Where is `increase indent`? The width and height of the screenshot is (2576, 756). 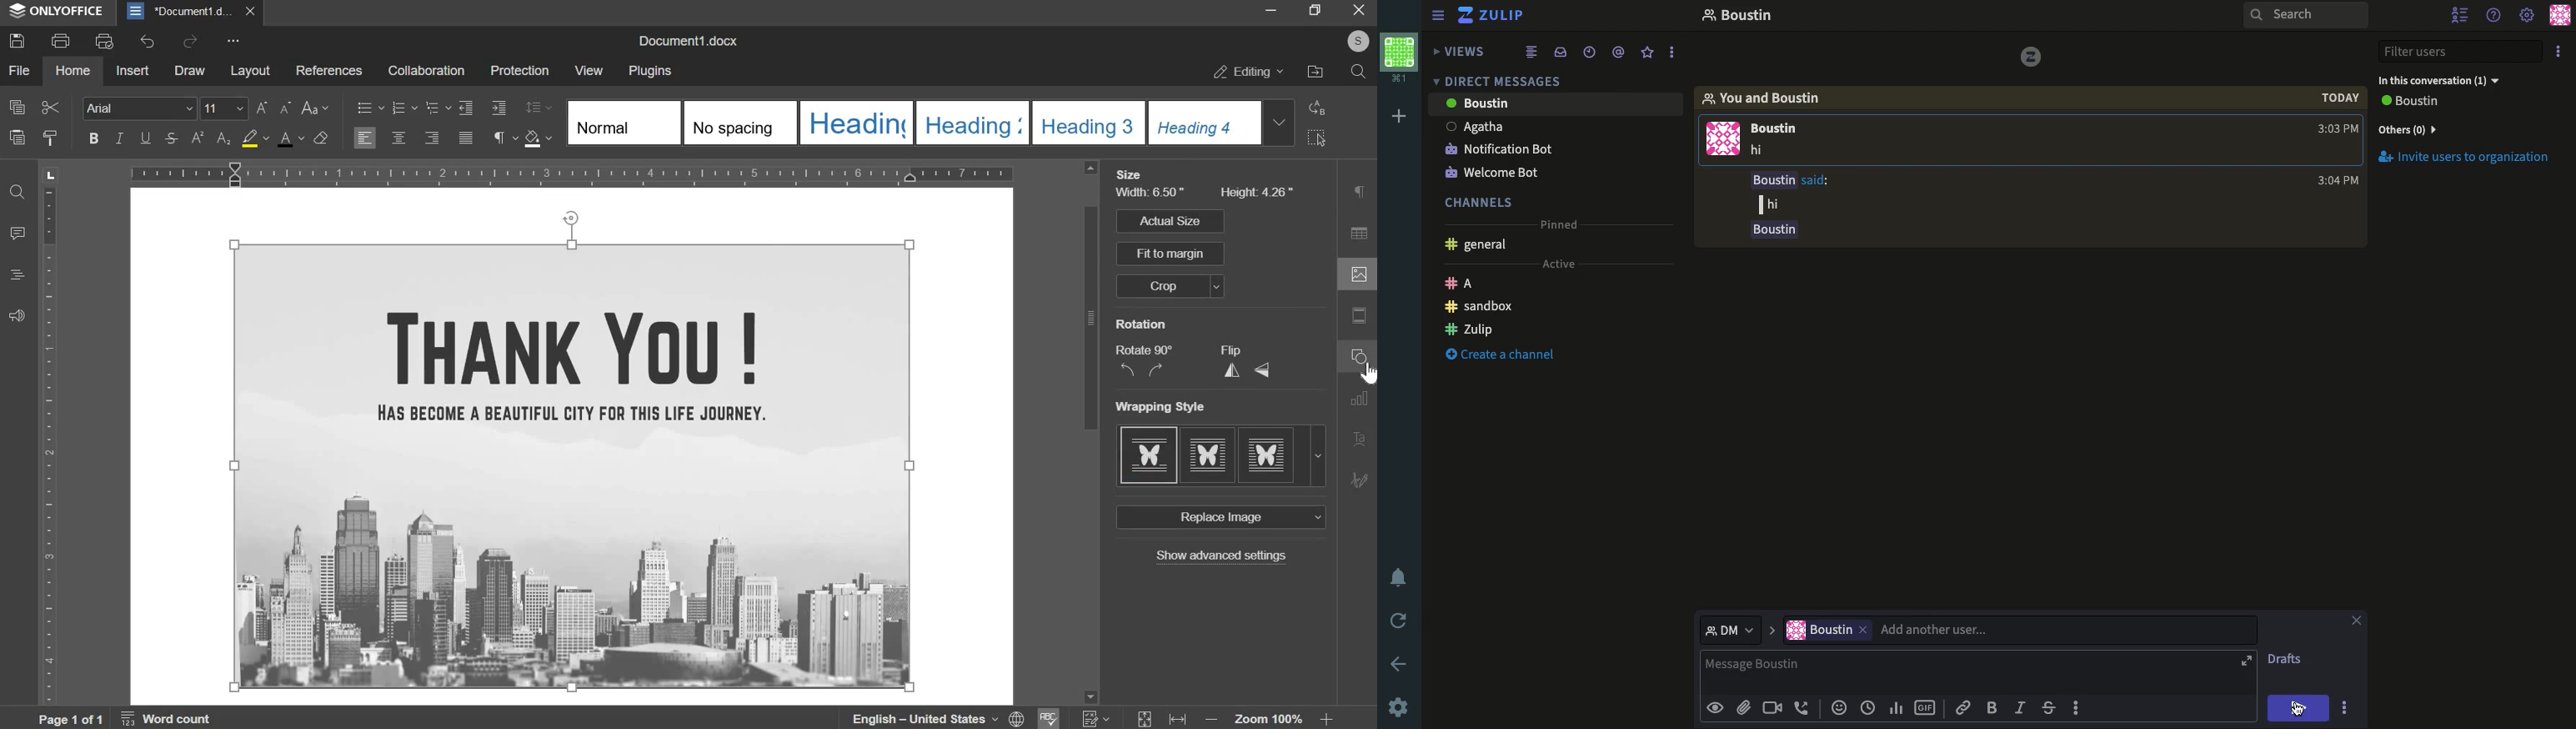 increase indent is located at coordinates (498, 108).